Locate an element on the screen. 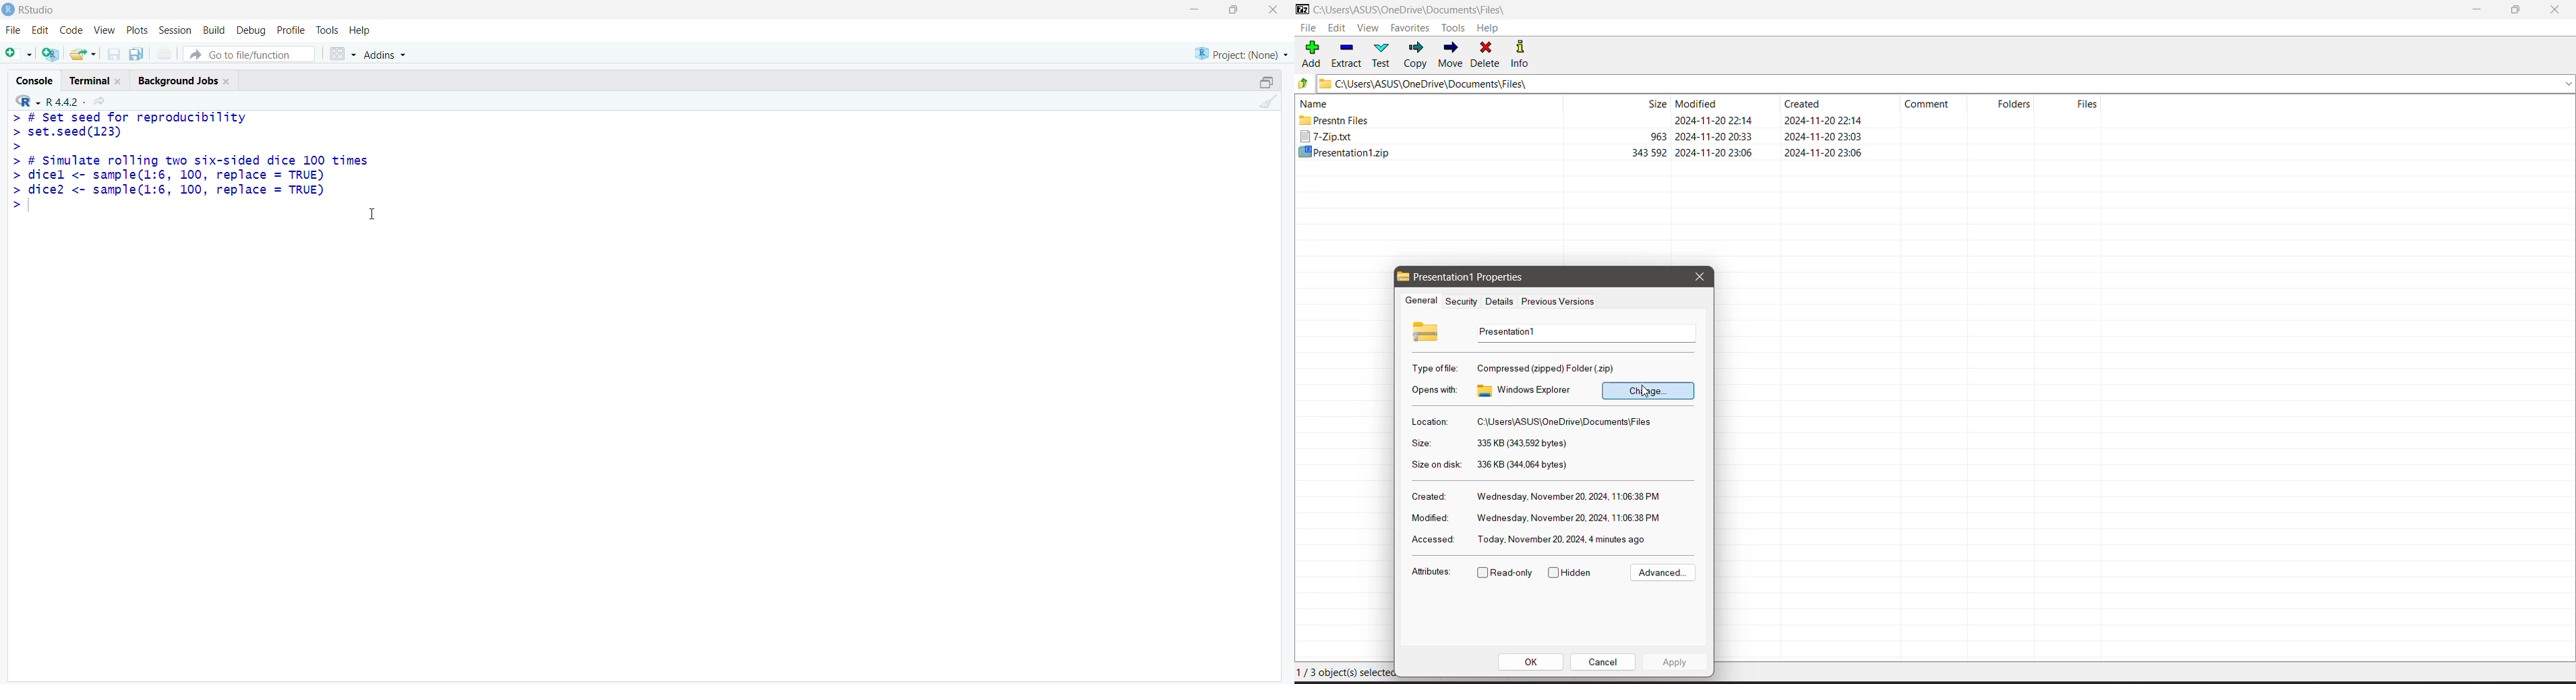 This screenshot has width=2576, height=700. Close is located at coordinates (1699, 277).